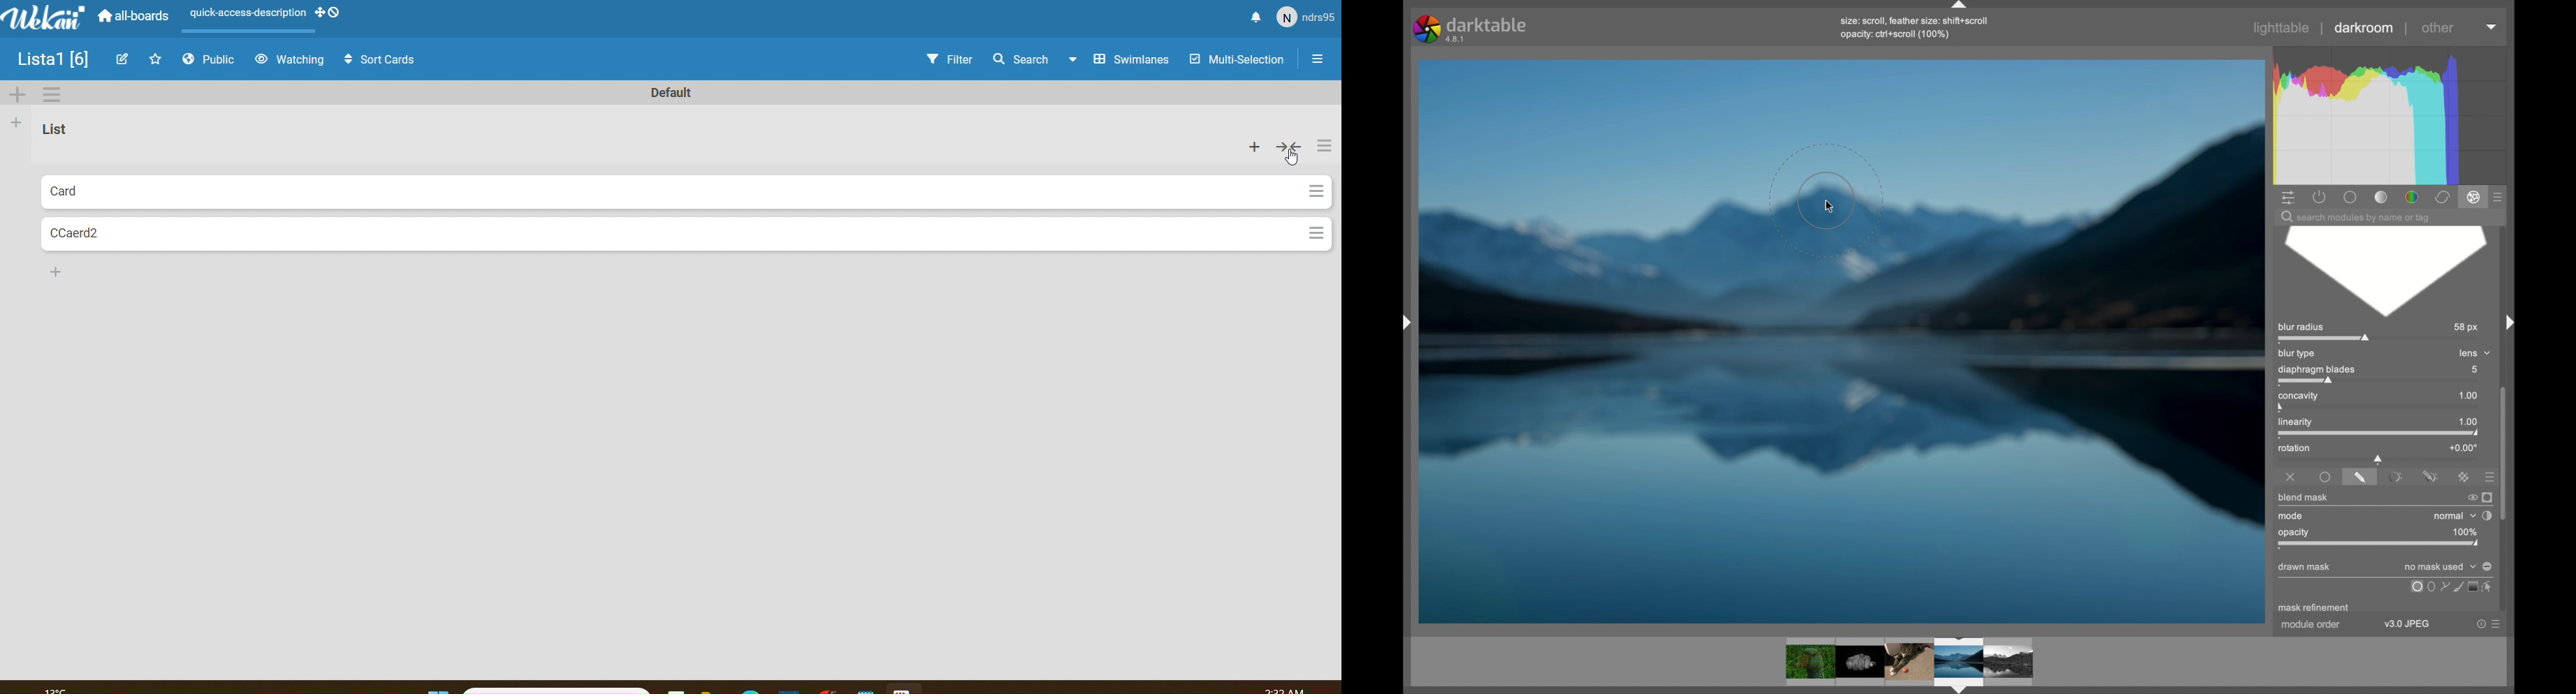 The height and width of the screenshot is (700, 2576). Describe the element at coordinates (2465, 531) in the screenshot. I see `100%` at that location.